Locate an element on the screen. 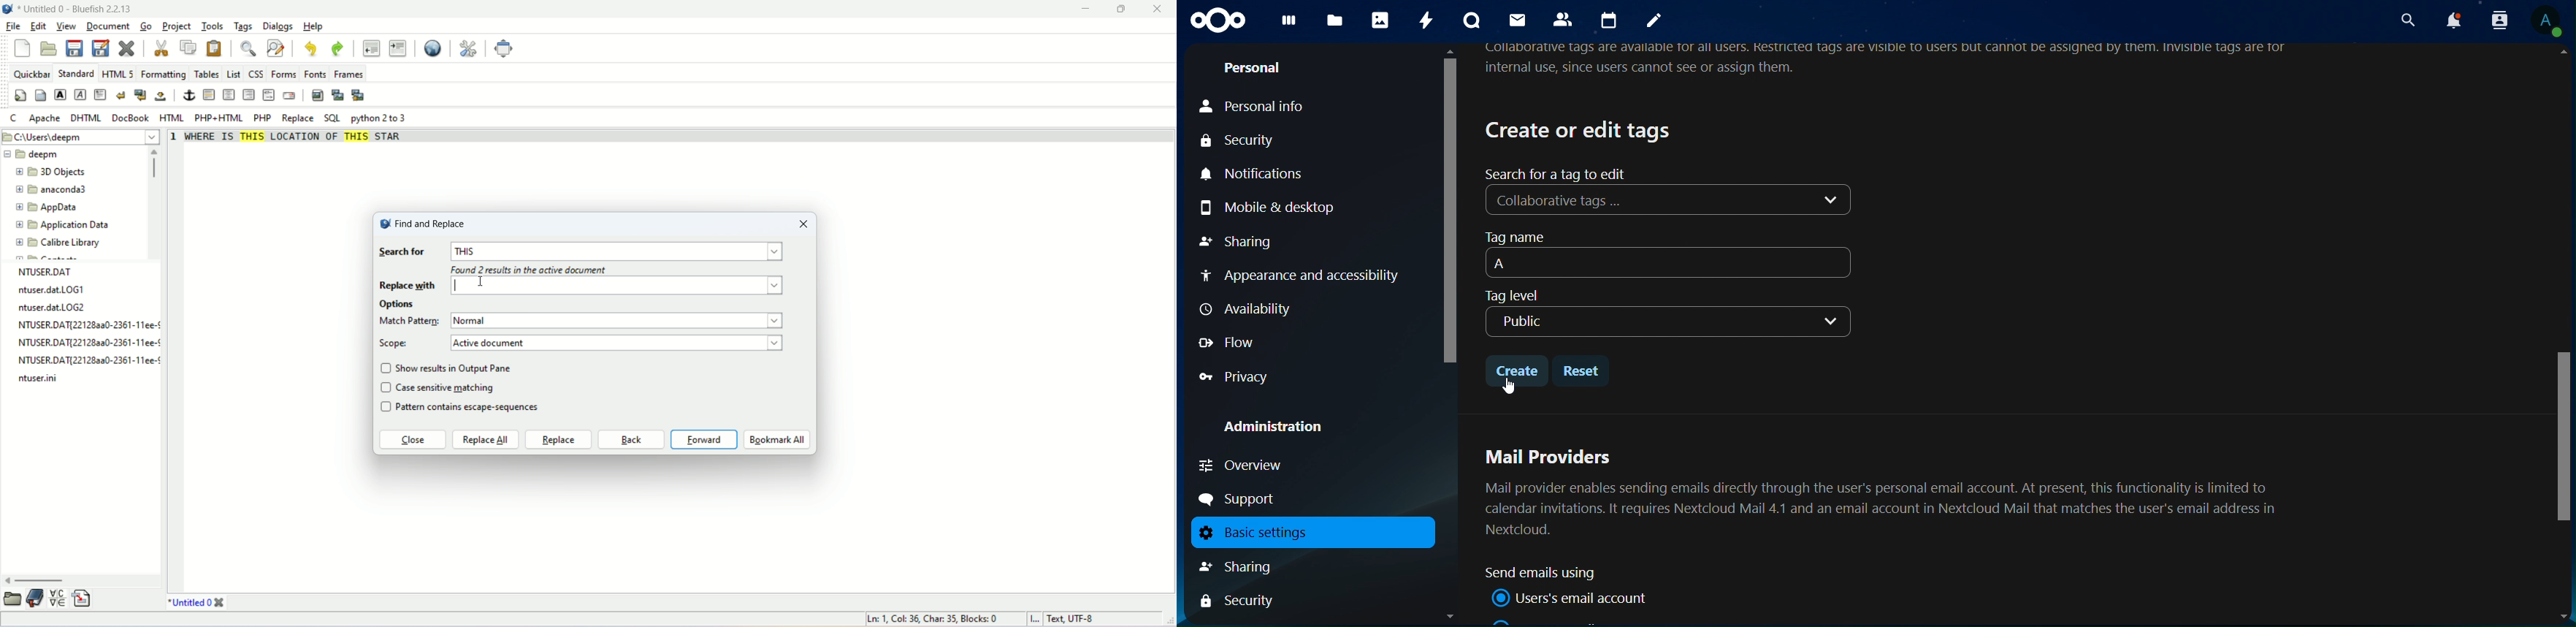  close is located at coordinates (802, 223).